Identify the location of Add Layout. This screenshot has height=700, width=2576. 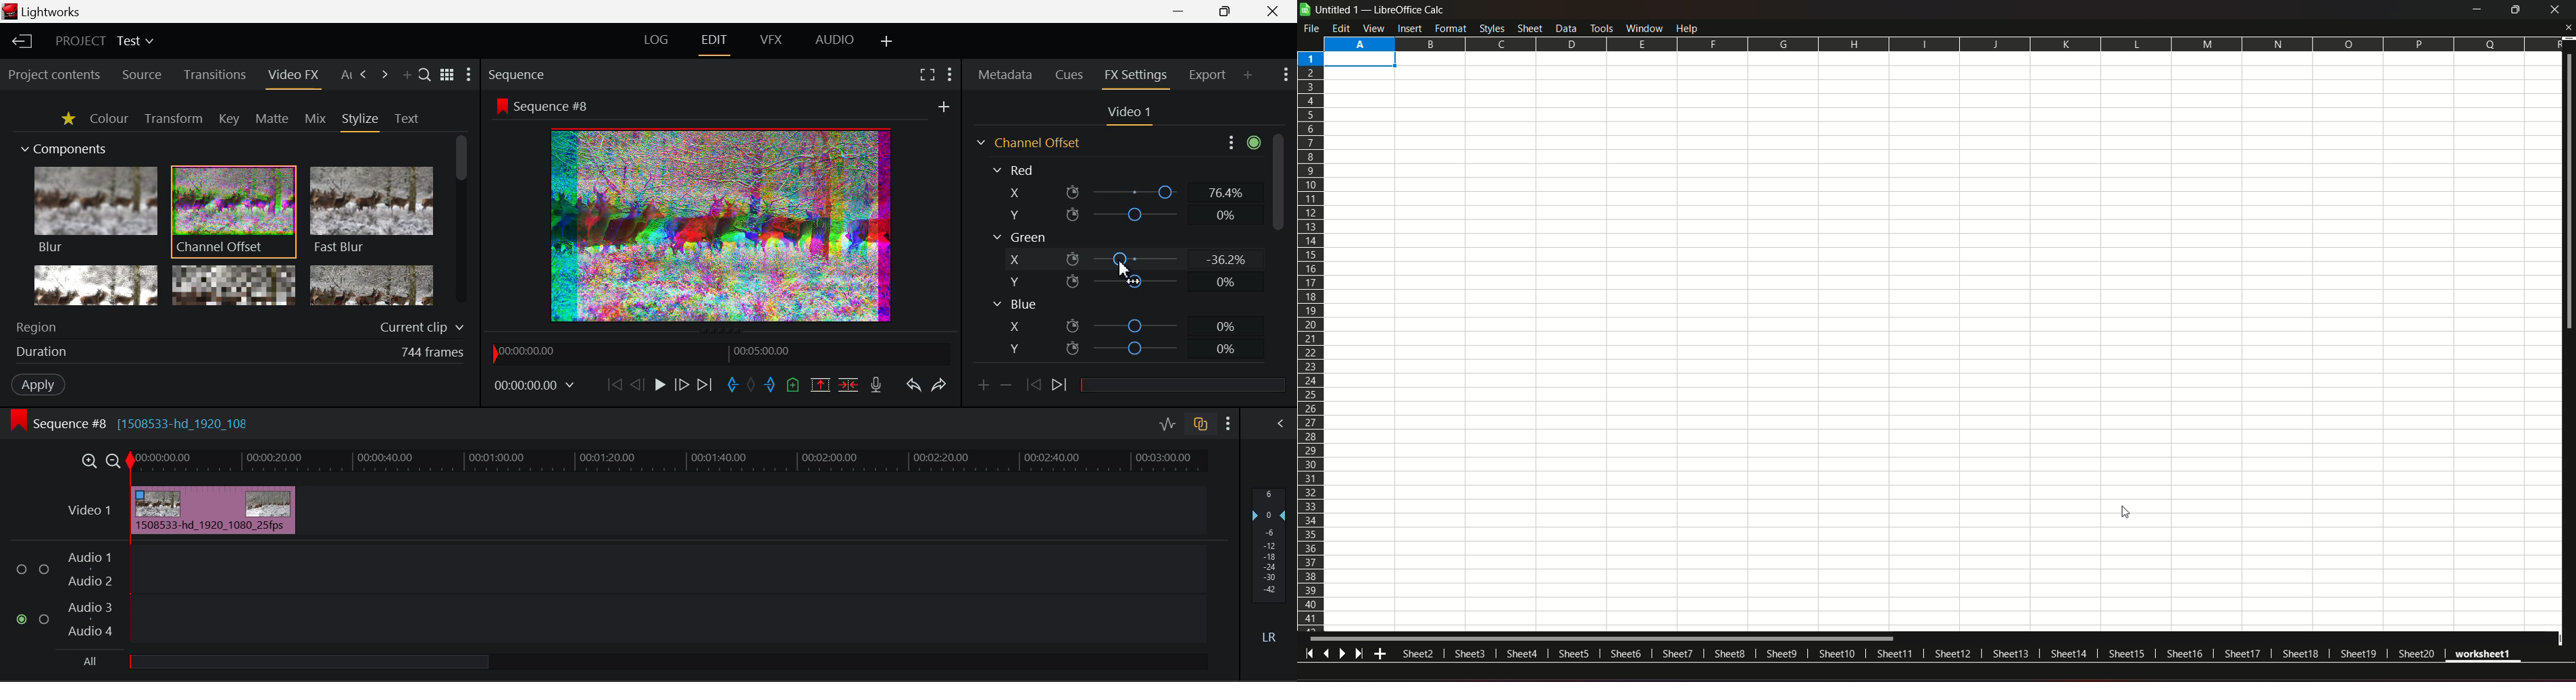
(887, 44).